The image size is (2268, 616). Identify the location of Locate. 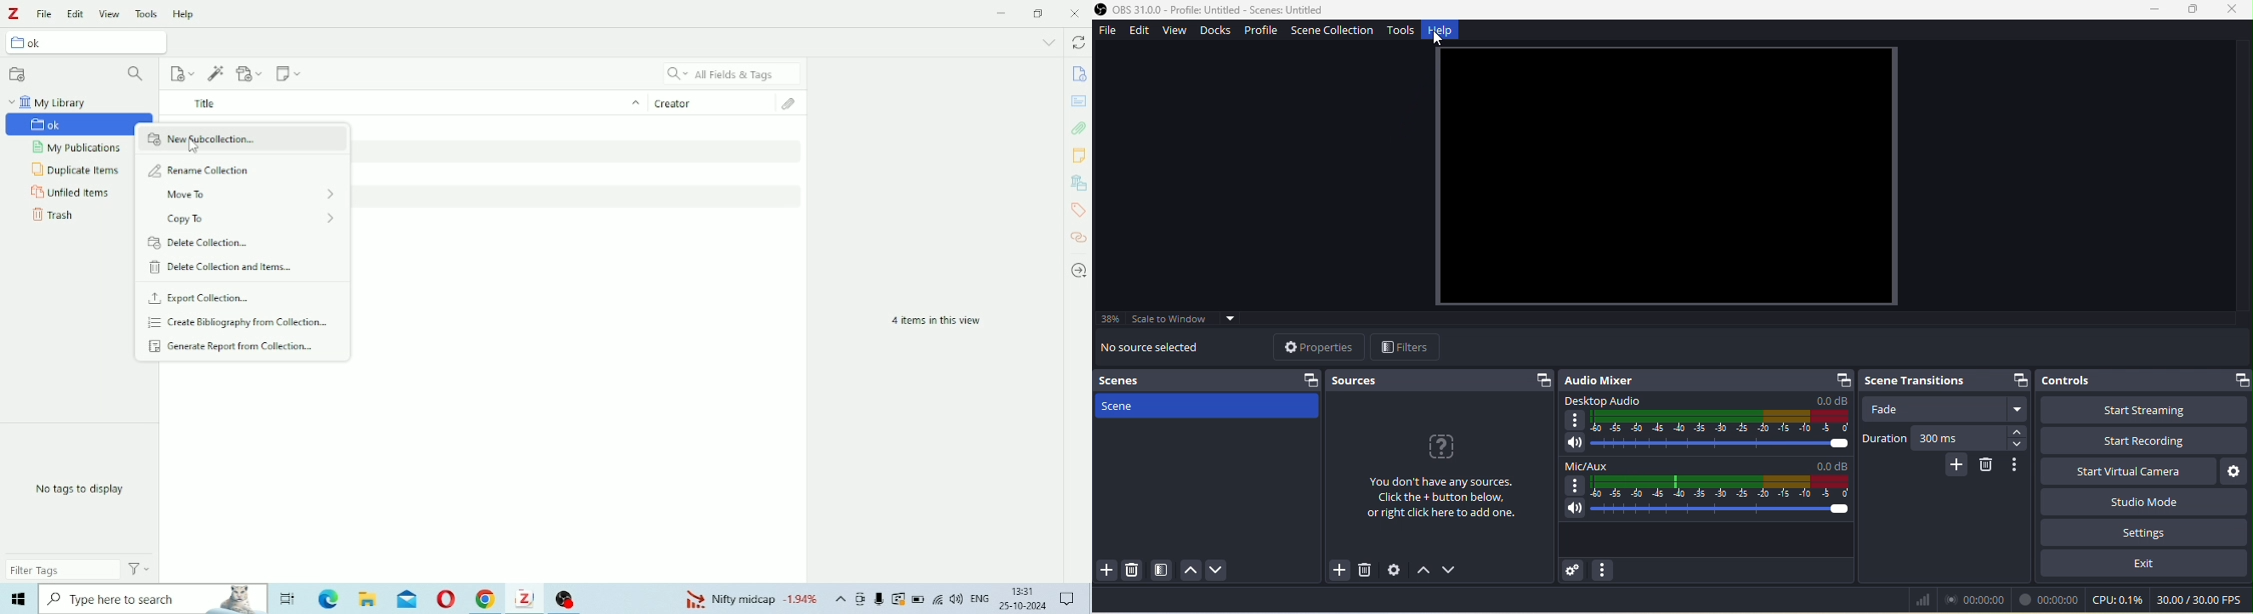
(1079, 271).